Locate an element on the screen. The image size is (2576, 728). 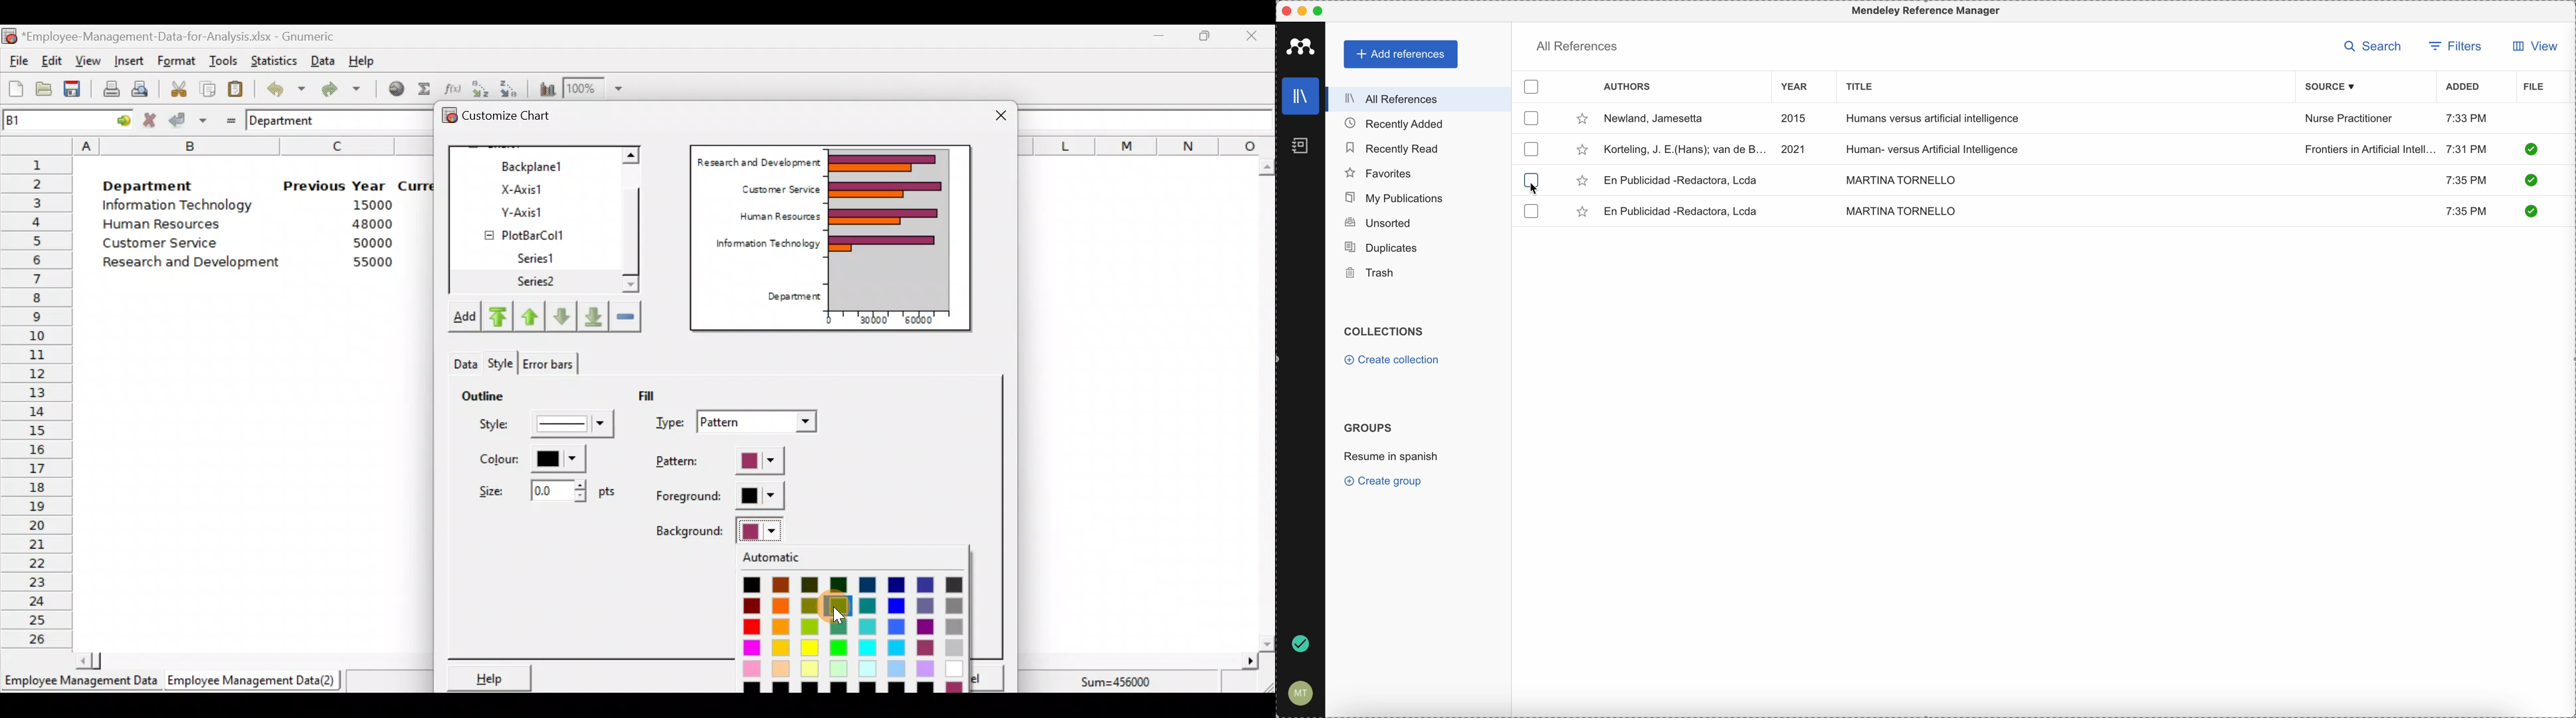
Department is located at coordinates (789, 297).